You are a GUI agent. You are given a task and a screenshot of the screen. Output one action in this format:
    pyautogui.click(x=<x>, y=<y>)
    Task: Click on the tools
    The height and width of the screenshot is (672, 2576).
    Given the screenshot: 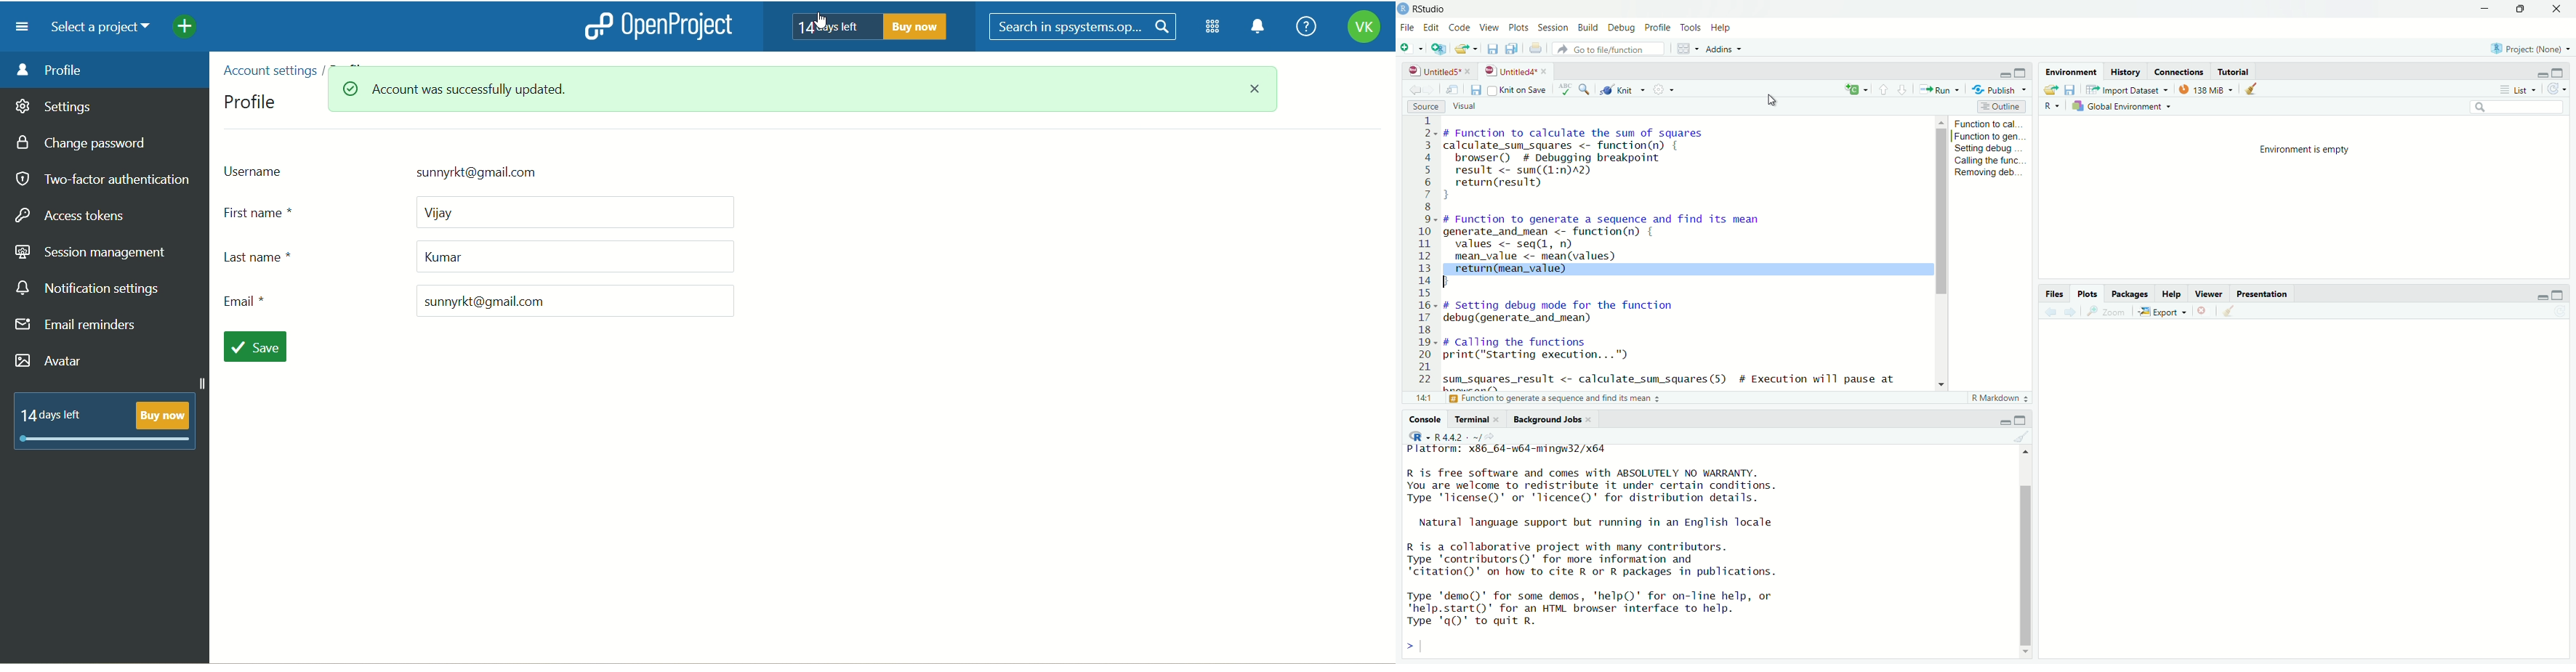 What is the action you would take?
    pyautogui.click(x=1690, y=26)
    